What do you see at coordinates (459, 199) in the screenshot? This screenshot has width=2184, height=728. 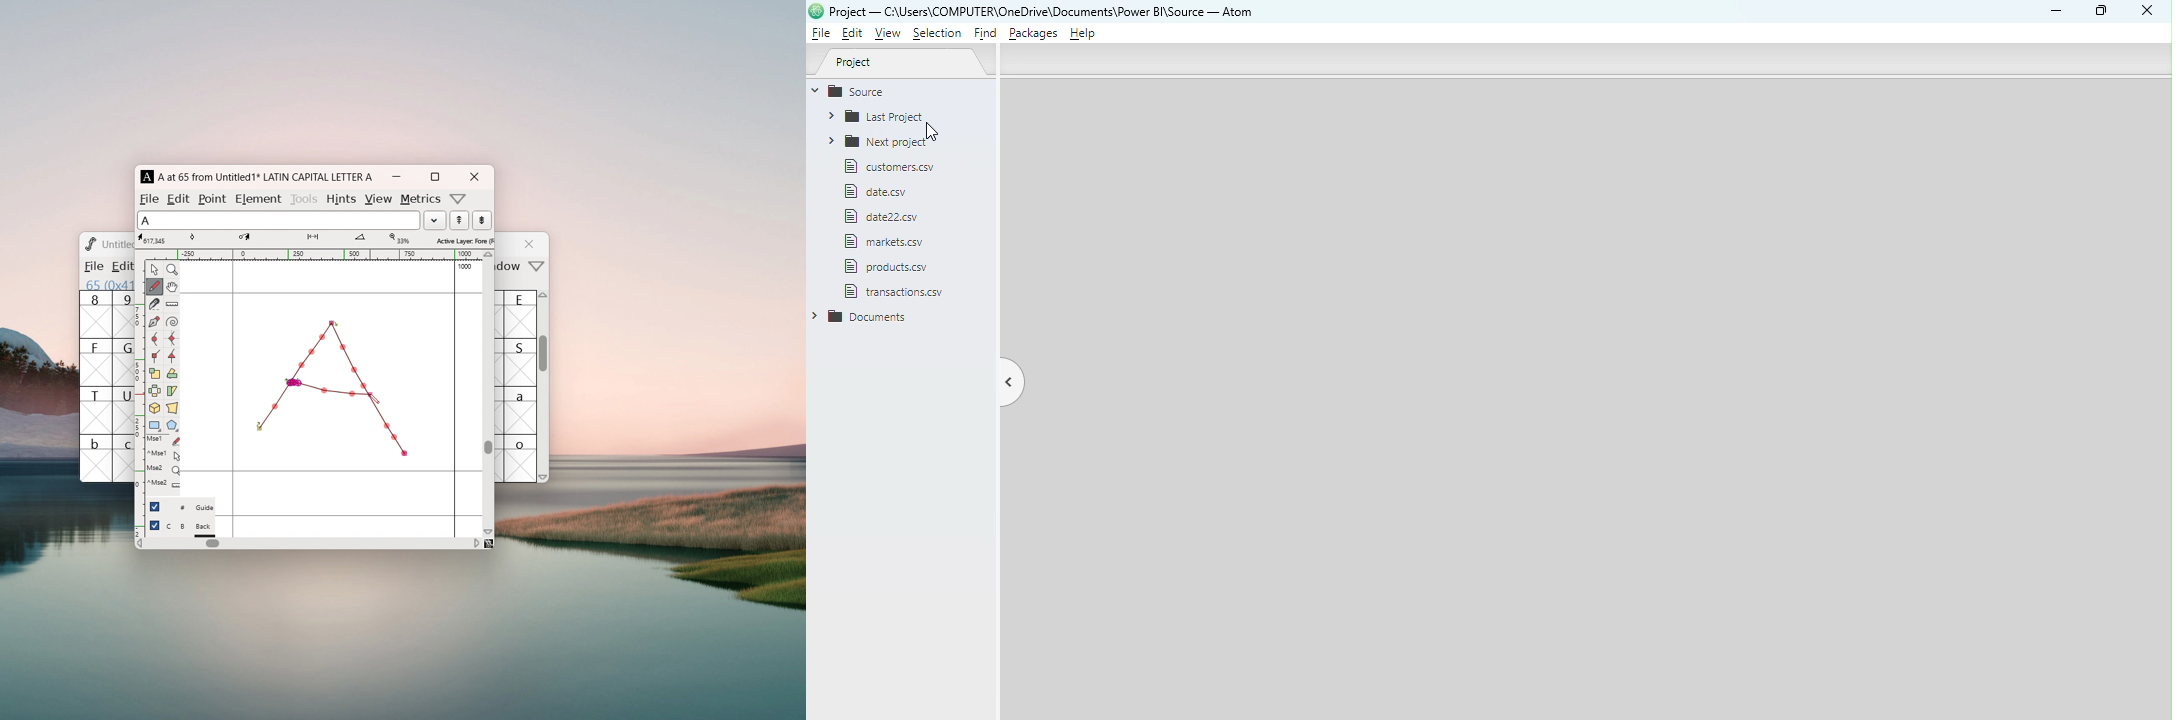 I see `more options` at bounding box center [459, 199].